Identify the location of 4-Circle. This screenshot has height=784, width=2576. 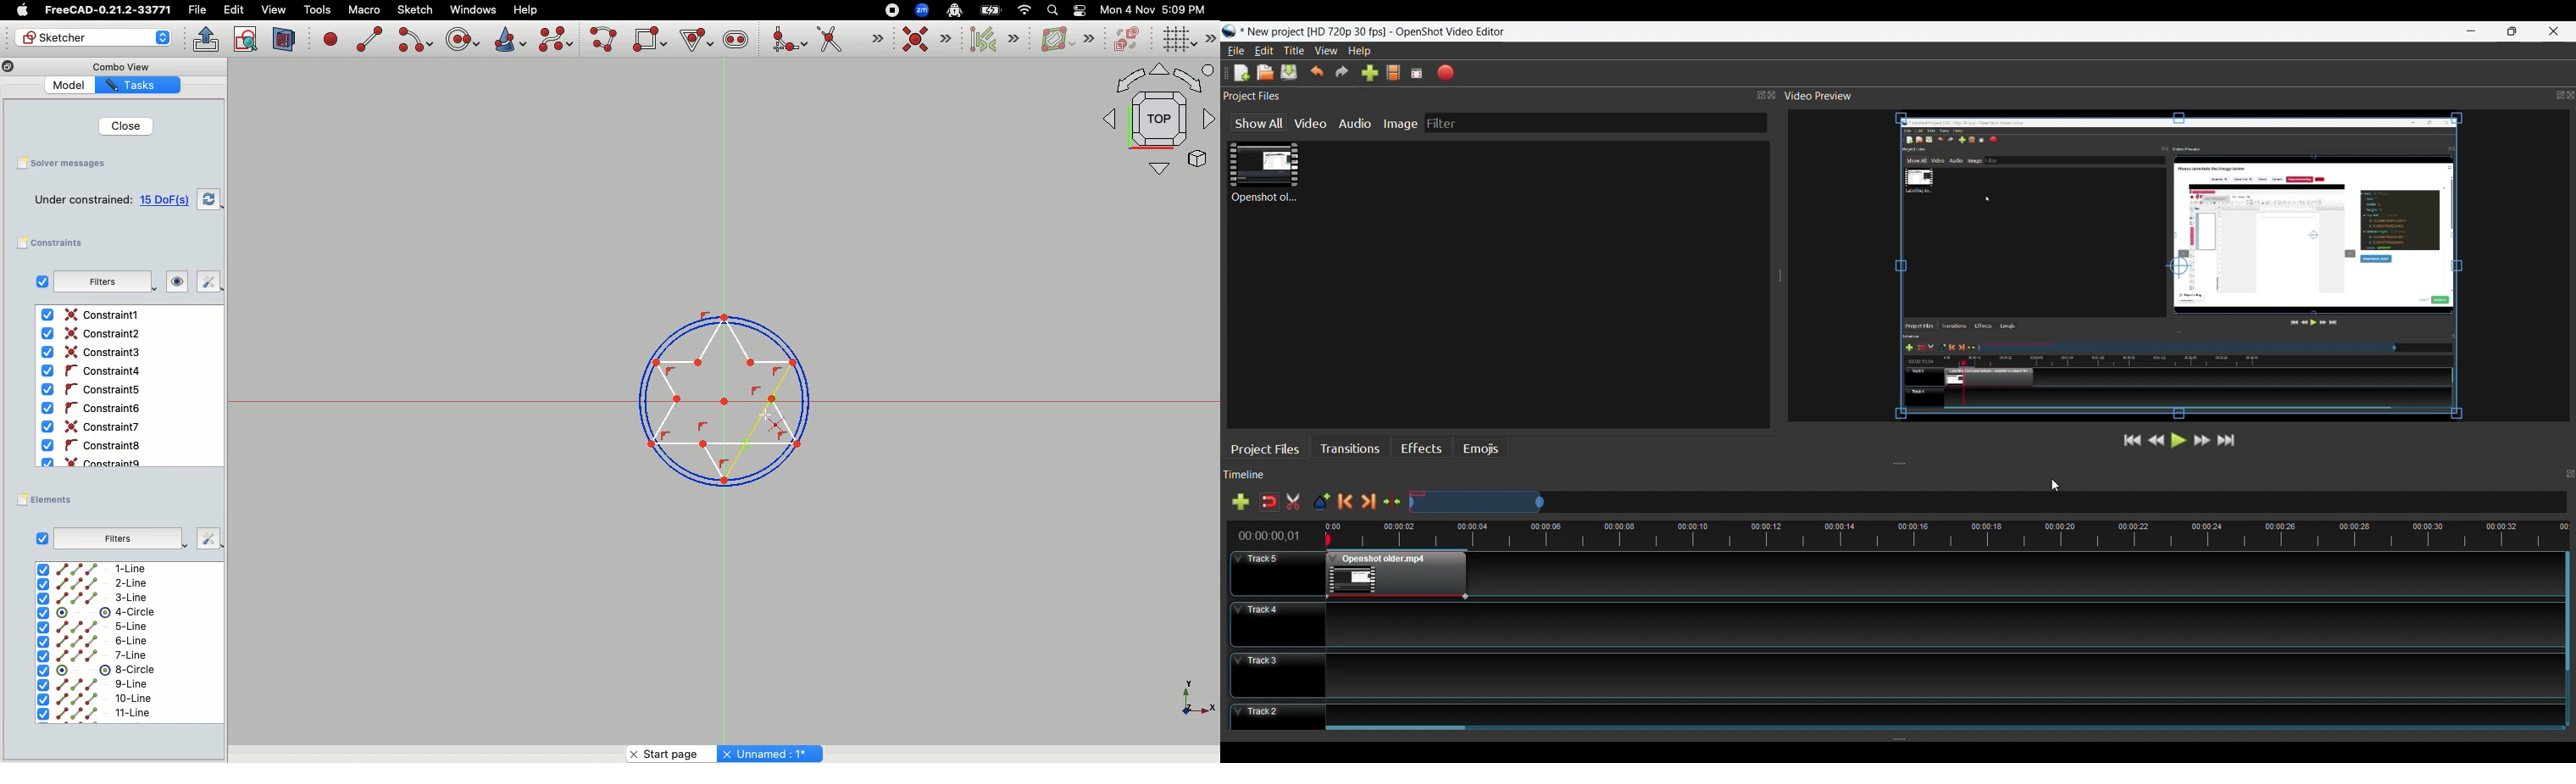
(97, 613).